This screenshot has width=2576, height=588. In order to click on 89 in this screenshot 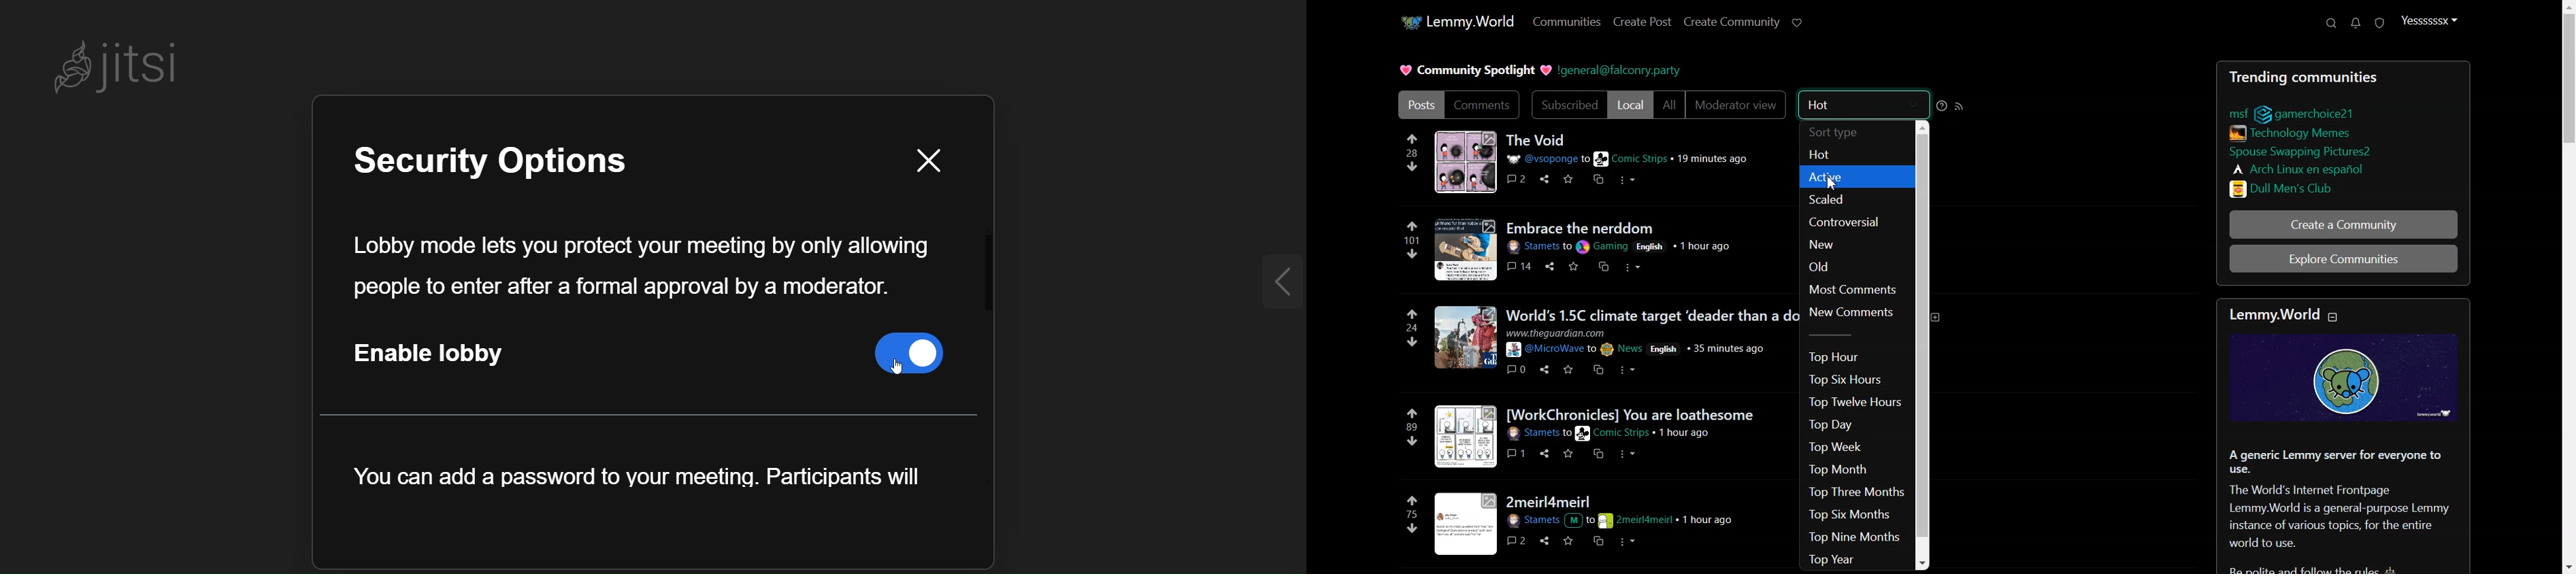, I will do `click(1411, 427)`.